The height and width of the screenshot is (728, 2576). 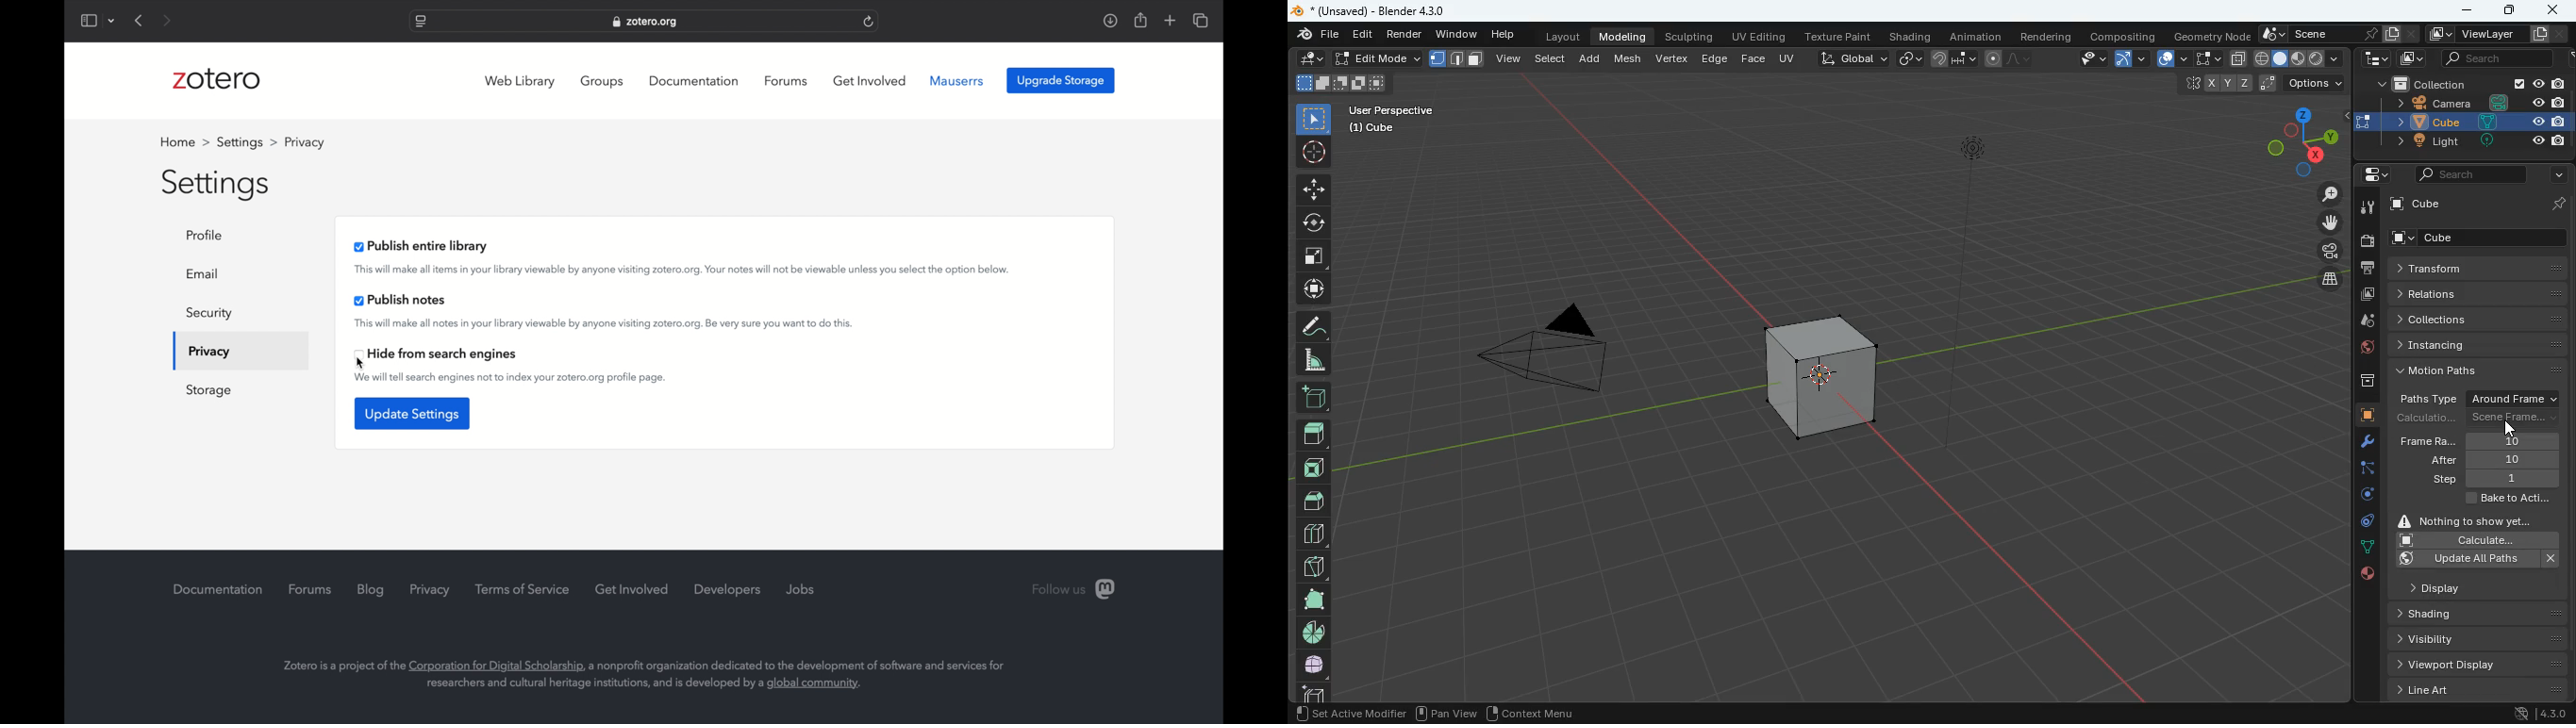 I want to click on publish notes, so click(x=400, y=300).